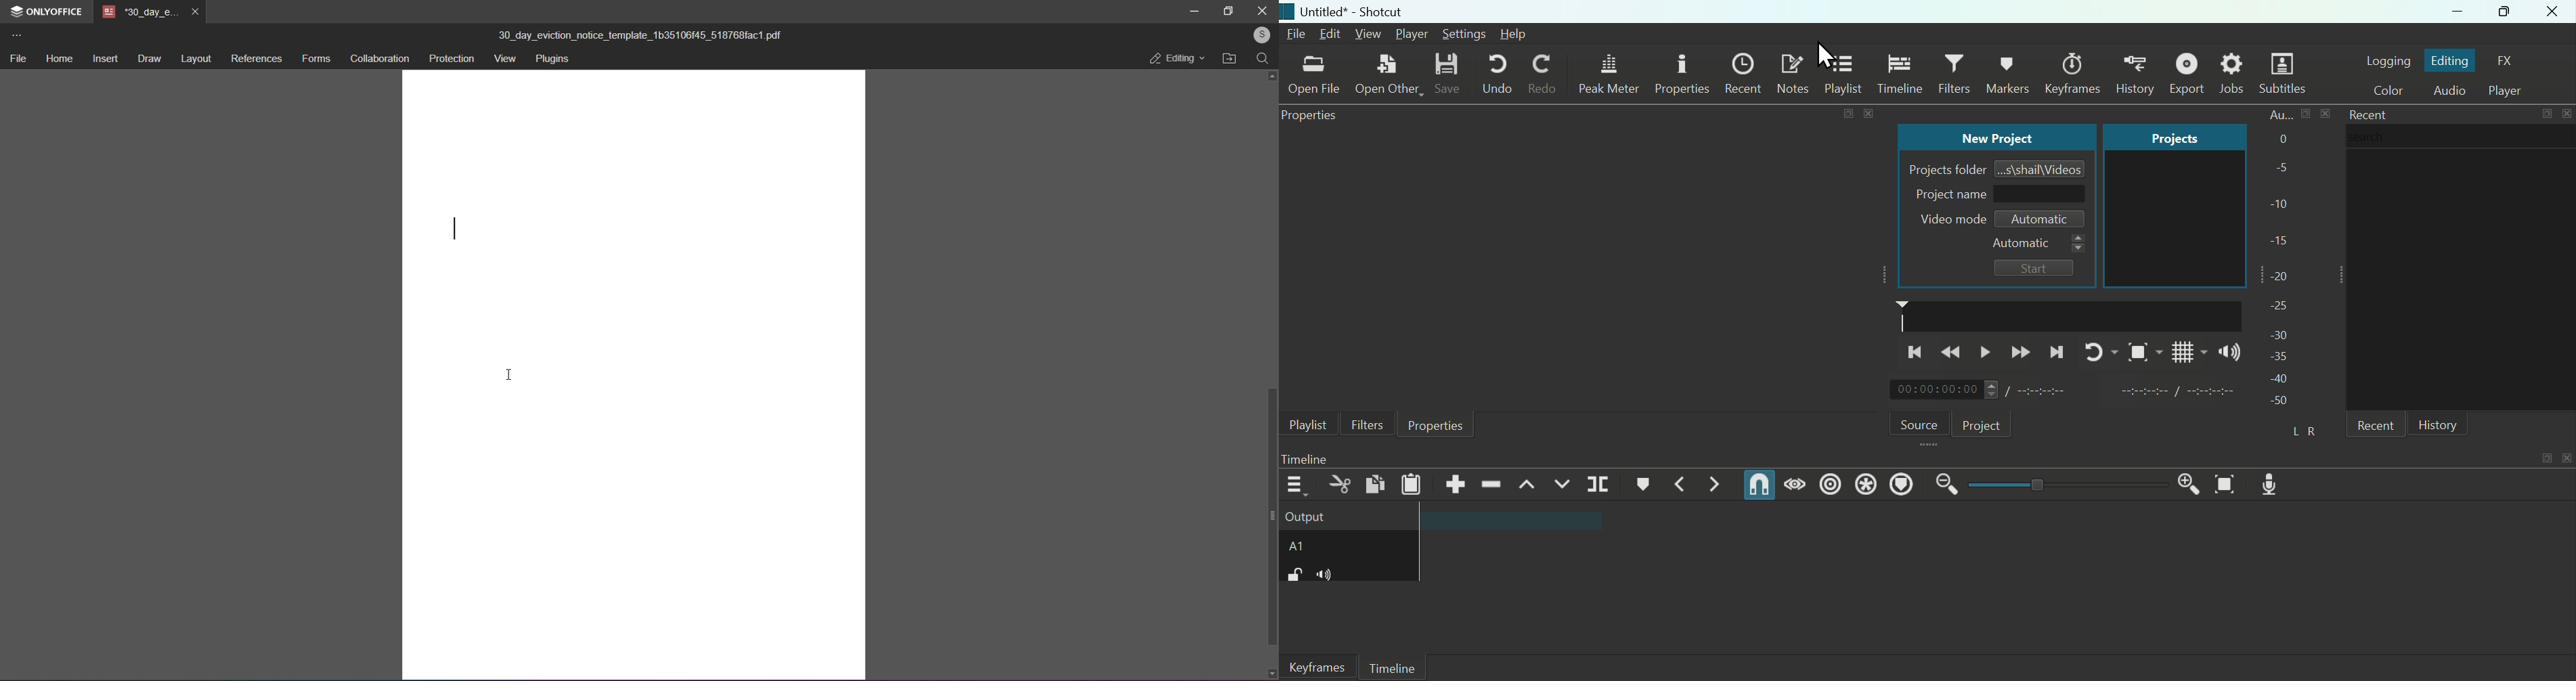  I want to click on Minimize, so click(2444, 12).